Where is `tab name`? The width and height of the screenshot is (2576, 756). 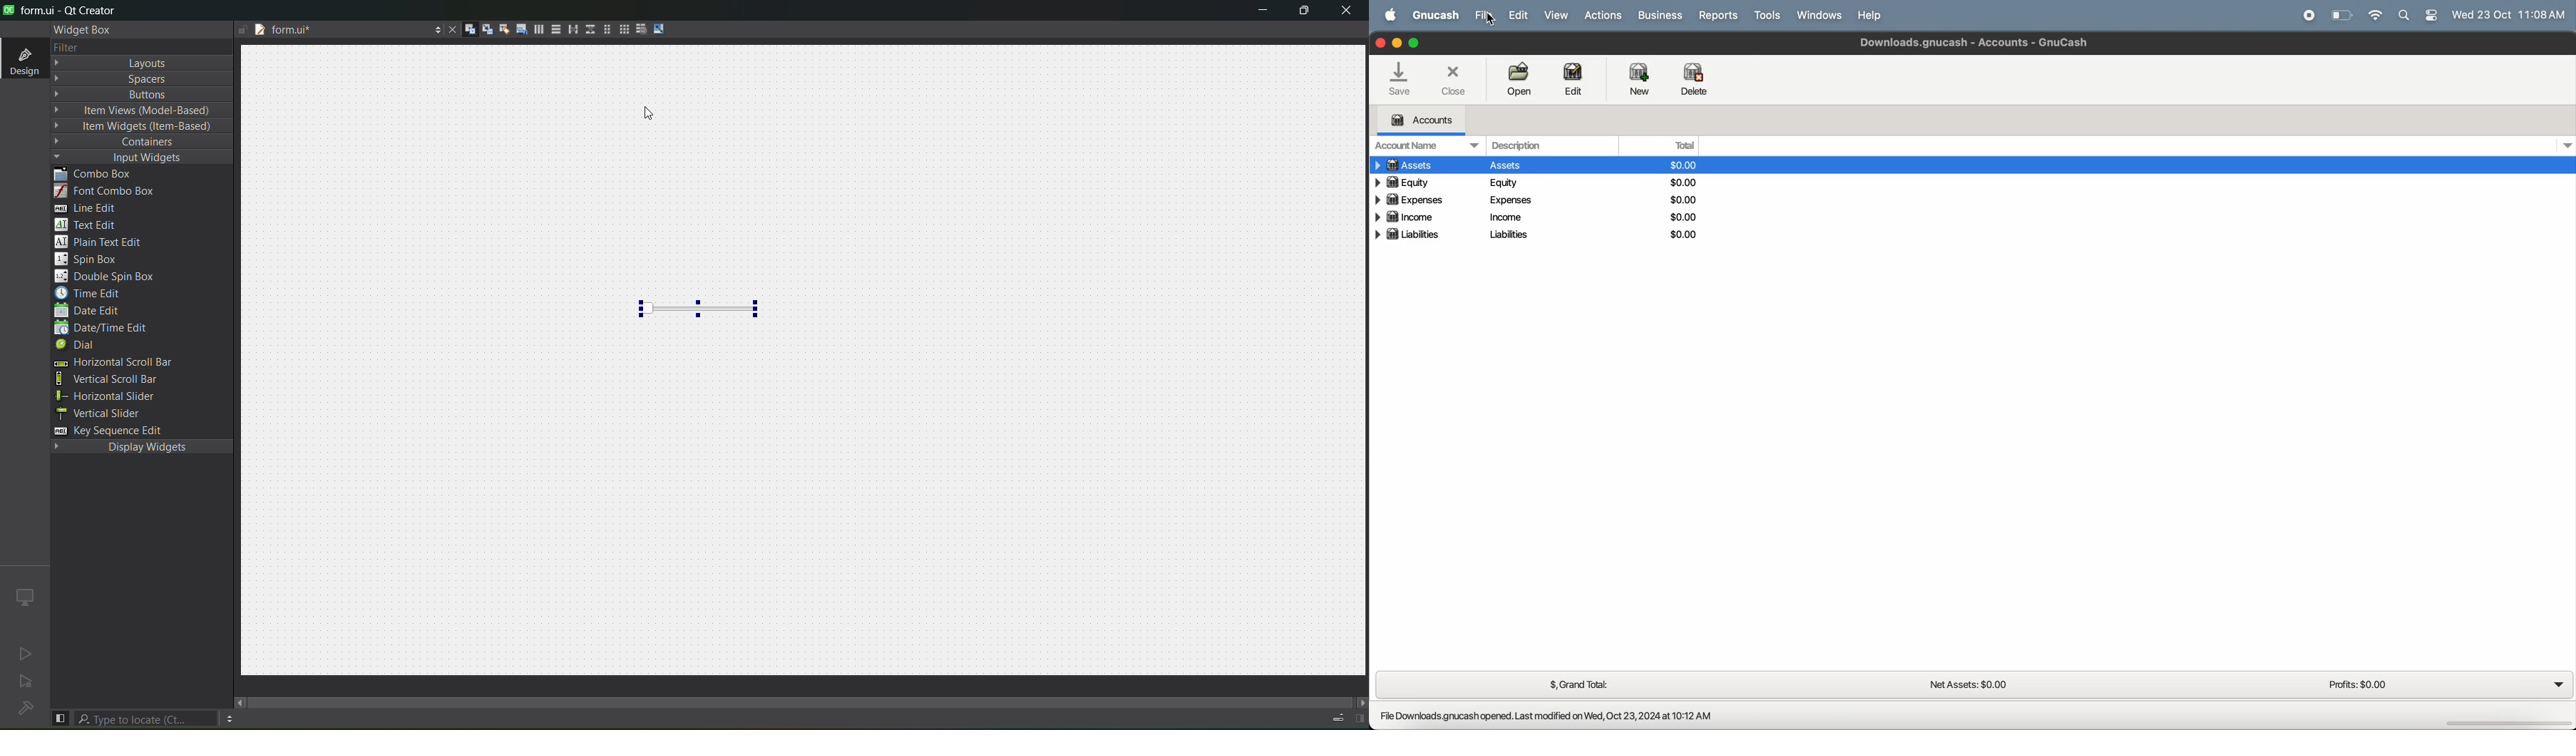 tab name is located at coordinates (307, 31).